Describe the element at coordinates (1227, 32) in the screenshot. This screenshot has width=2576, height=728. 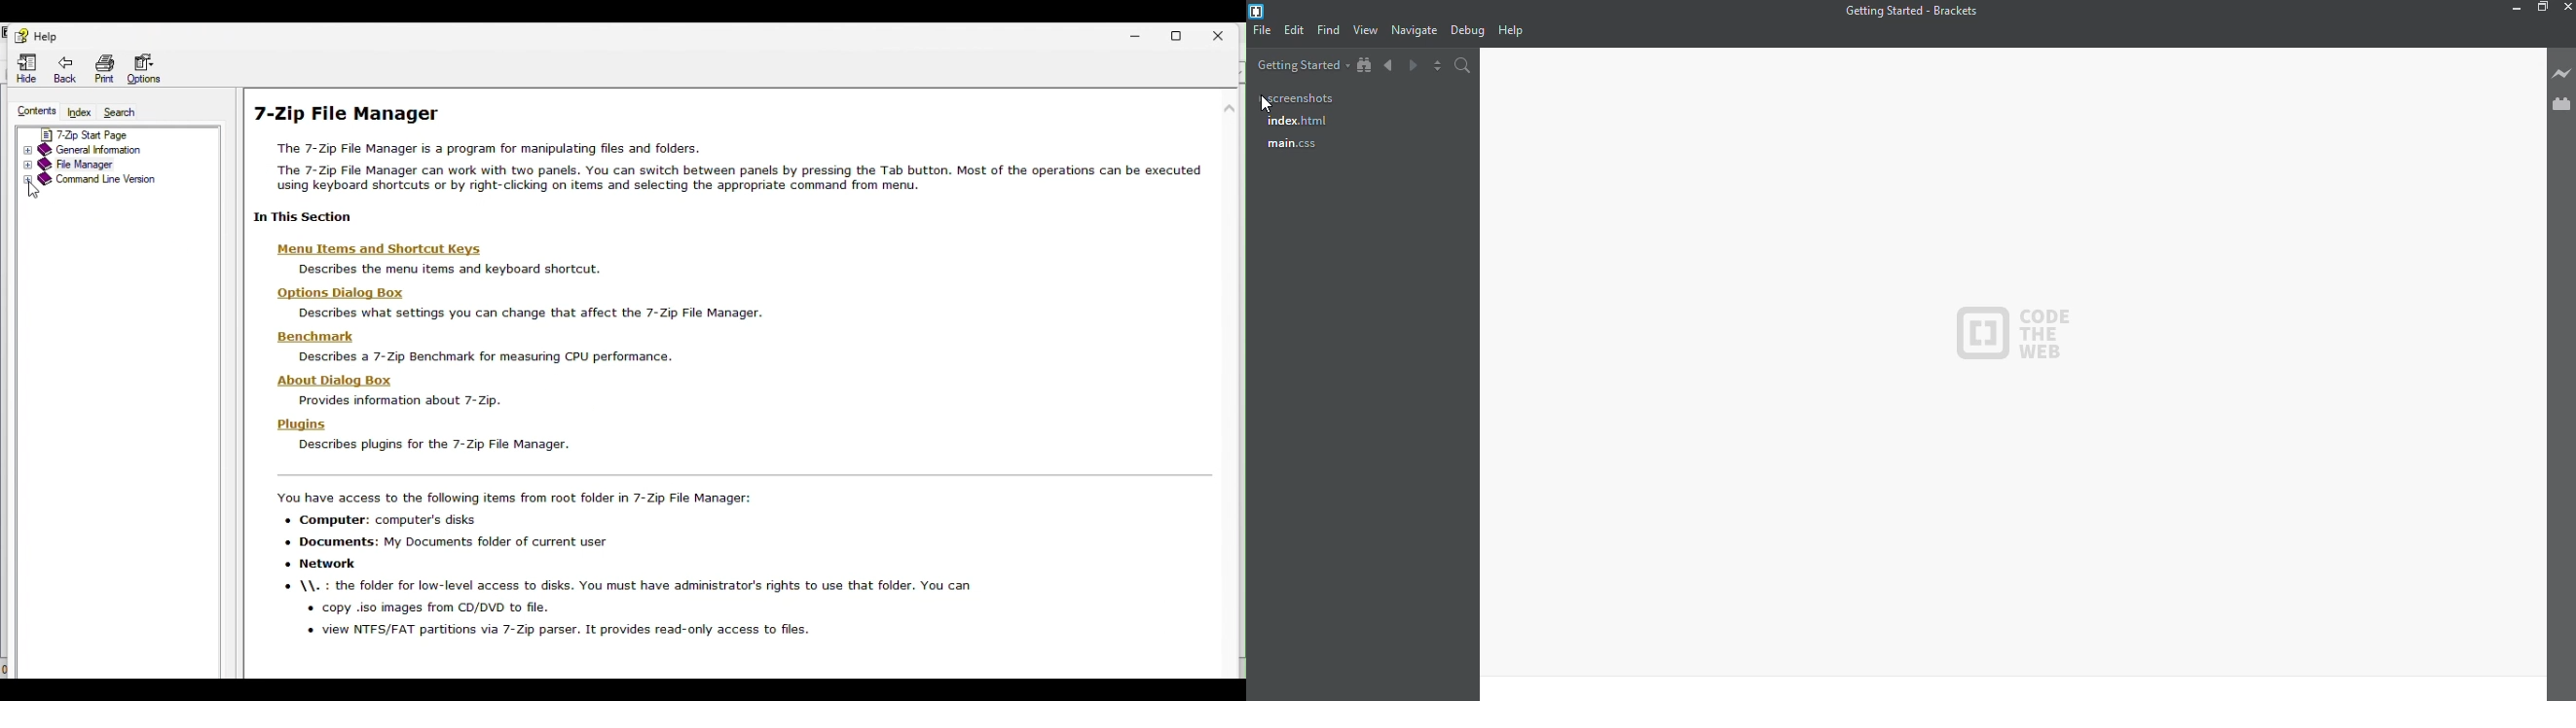
I see `close` at that location.